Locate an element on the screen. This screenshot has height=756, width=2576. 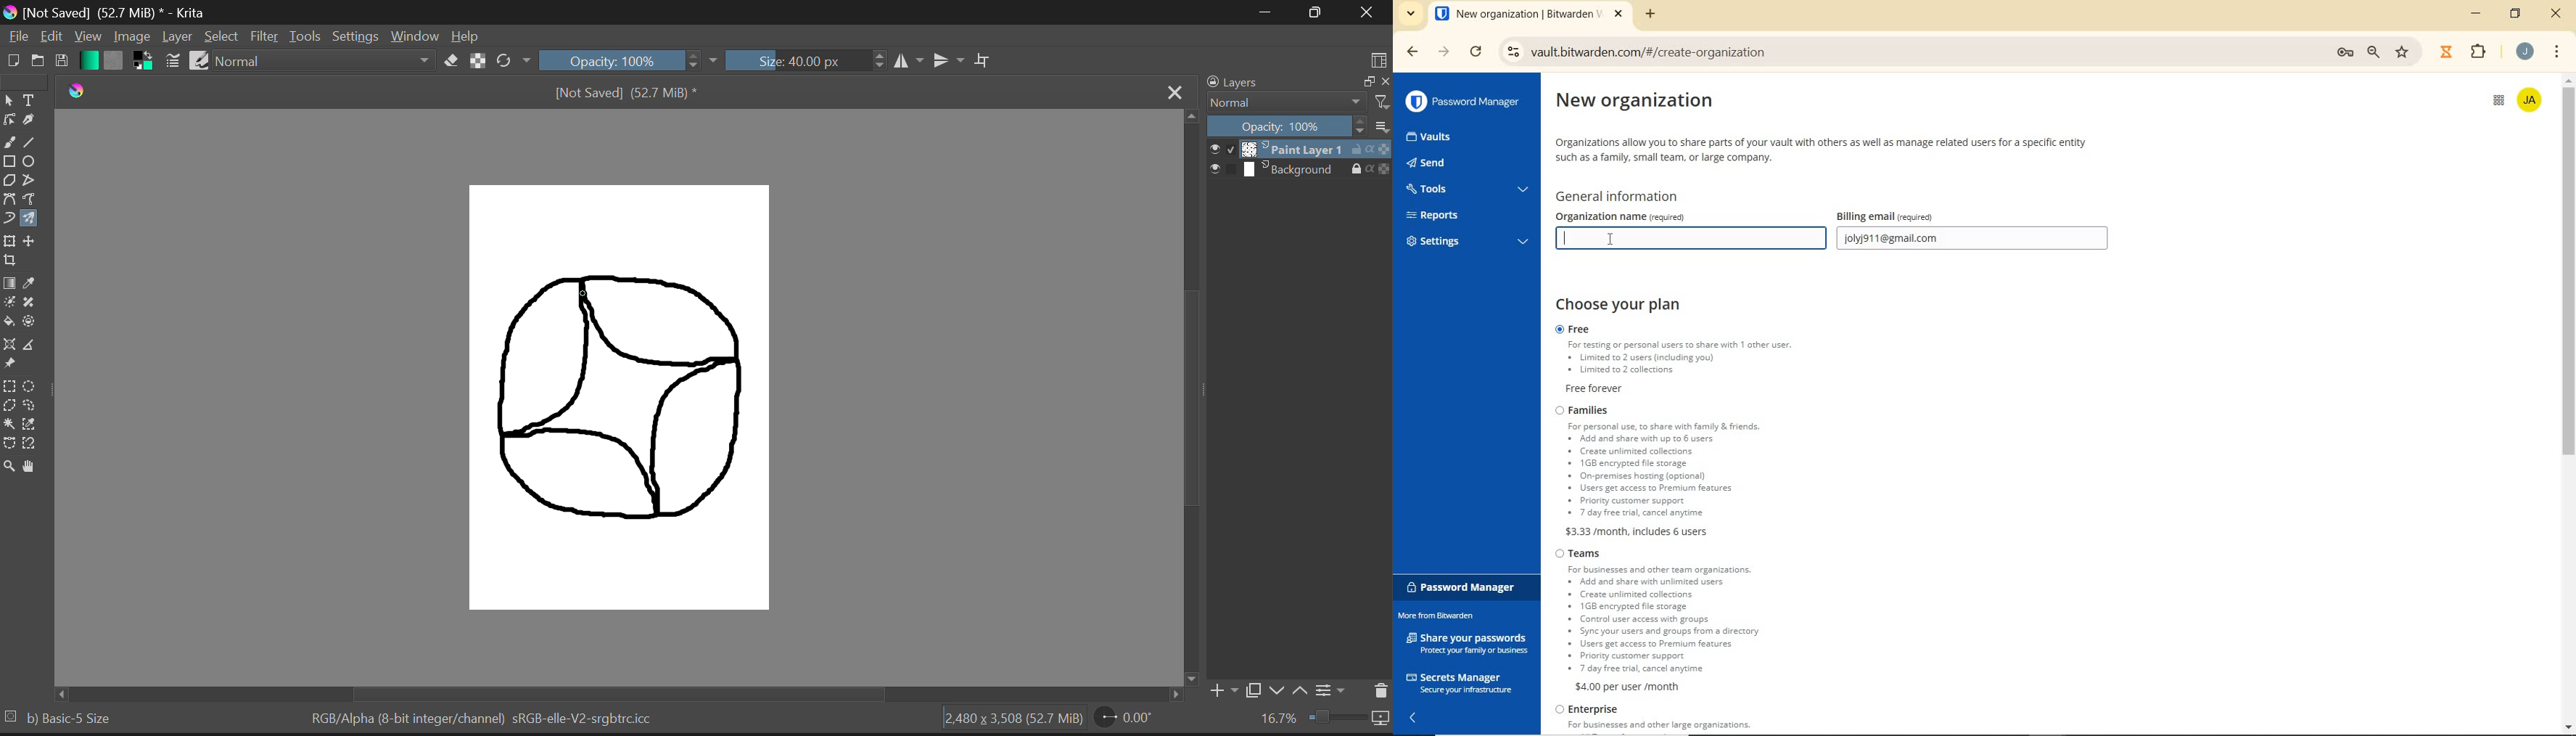
Normal is located at coordinates (1285, 102).